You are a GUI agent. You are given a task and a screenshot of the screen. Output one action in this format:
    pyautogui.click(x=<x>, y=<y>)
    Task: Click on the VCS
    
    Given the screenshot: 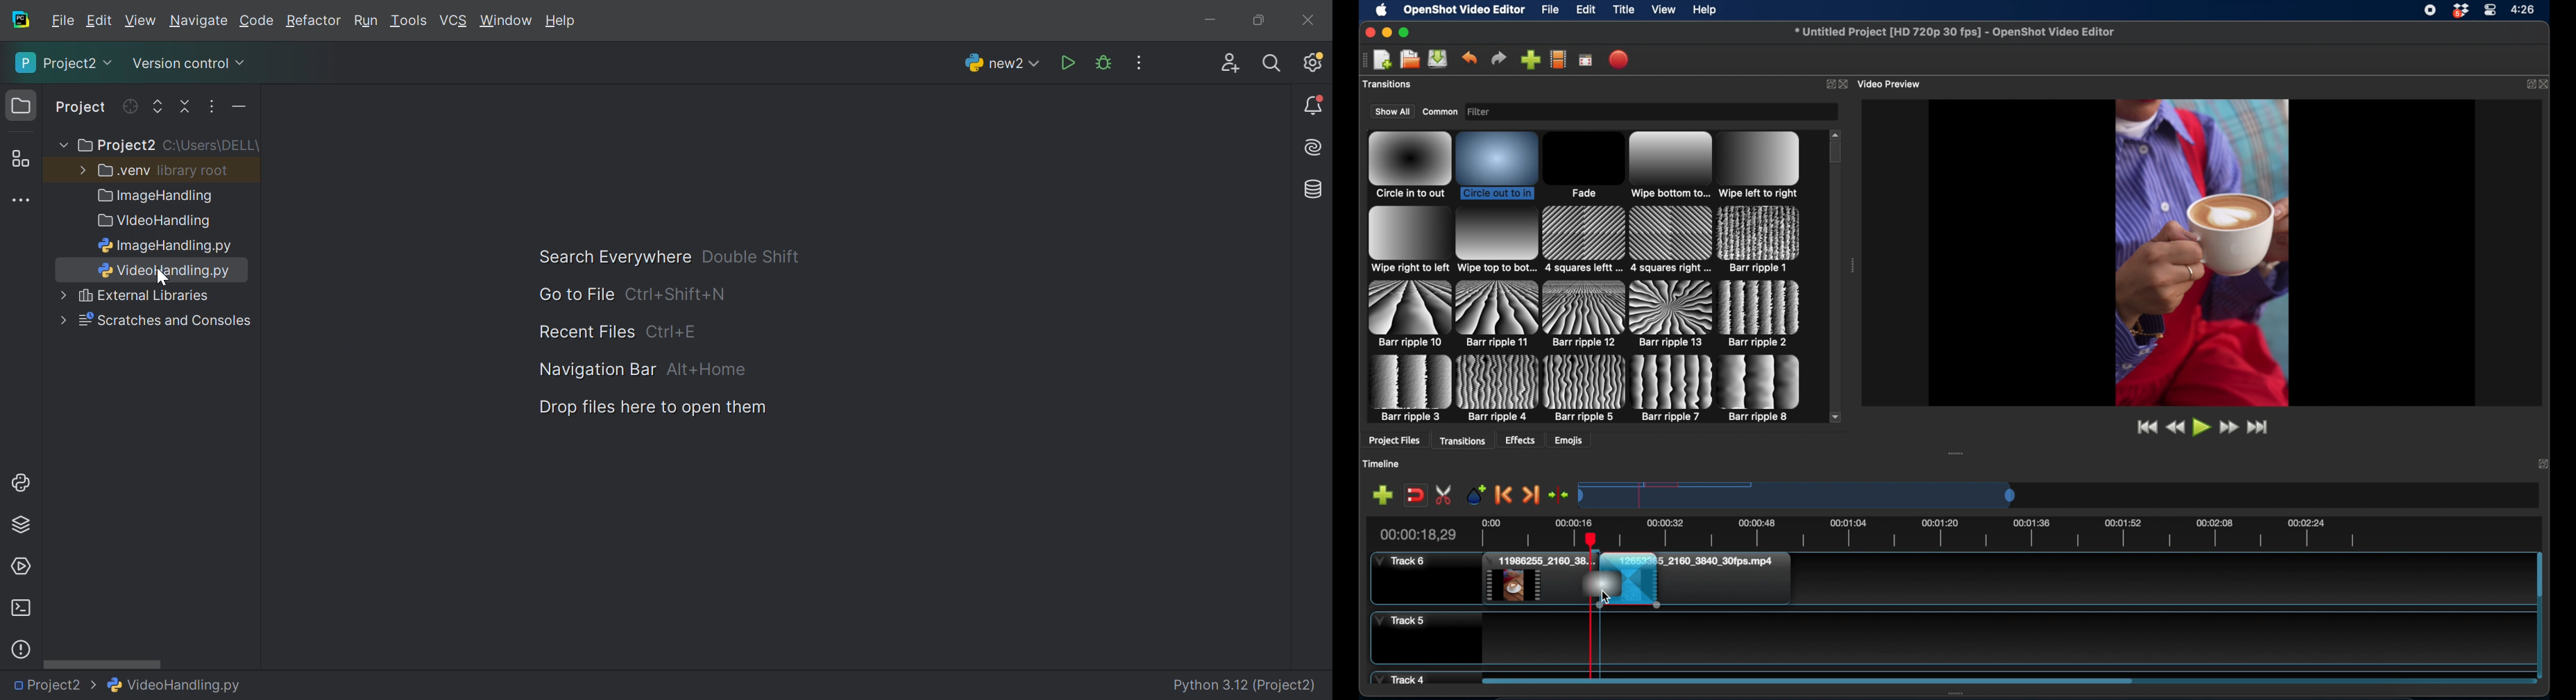 What is the action you would take?
    pyautogui.click(x=455, y=21)
    